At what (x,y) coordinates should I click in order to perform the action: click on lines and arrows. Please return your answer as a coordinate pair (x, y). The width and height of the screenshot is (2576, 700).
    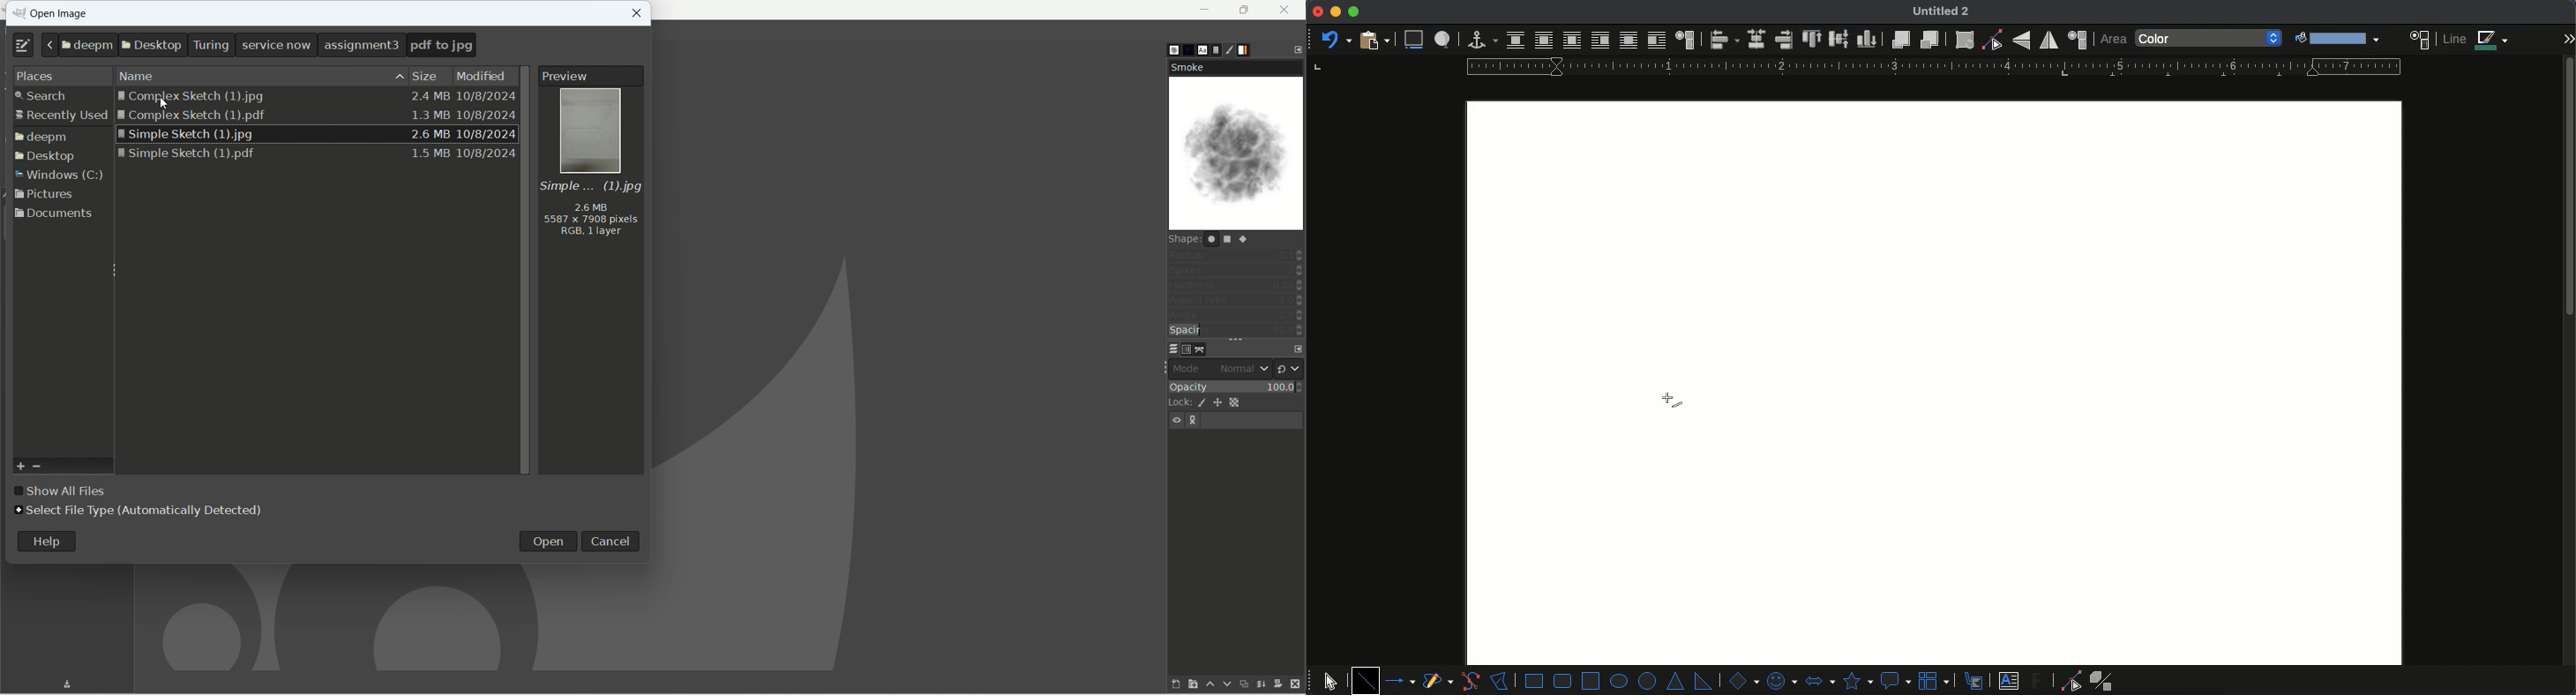
    Looking at the image, I should click on (1402, 681).